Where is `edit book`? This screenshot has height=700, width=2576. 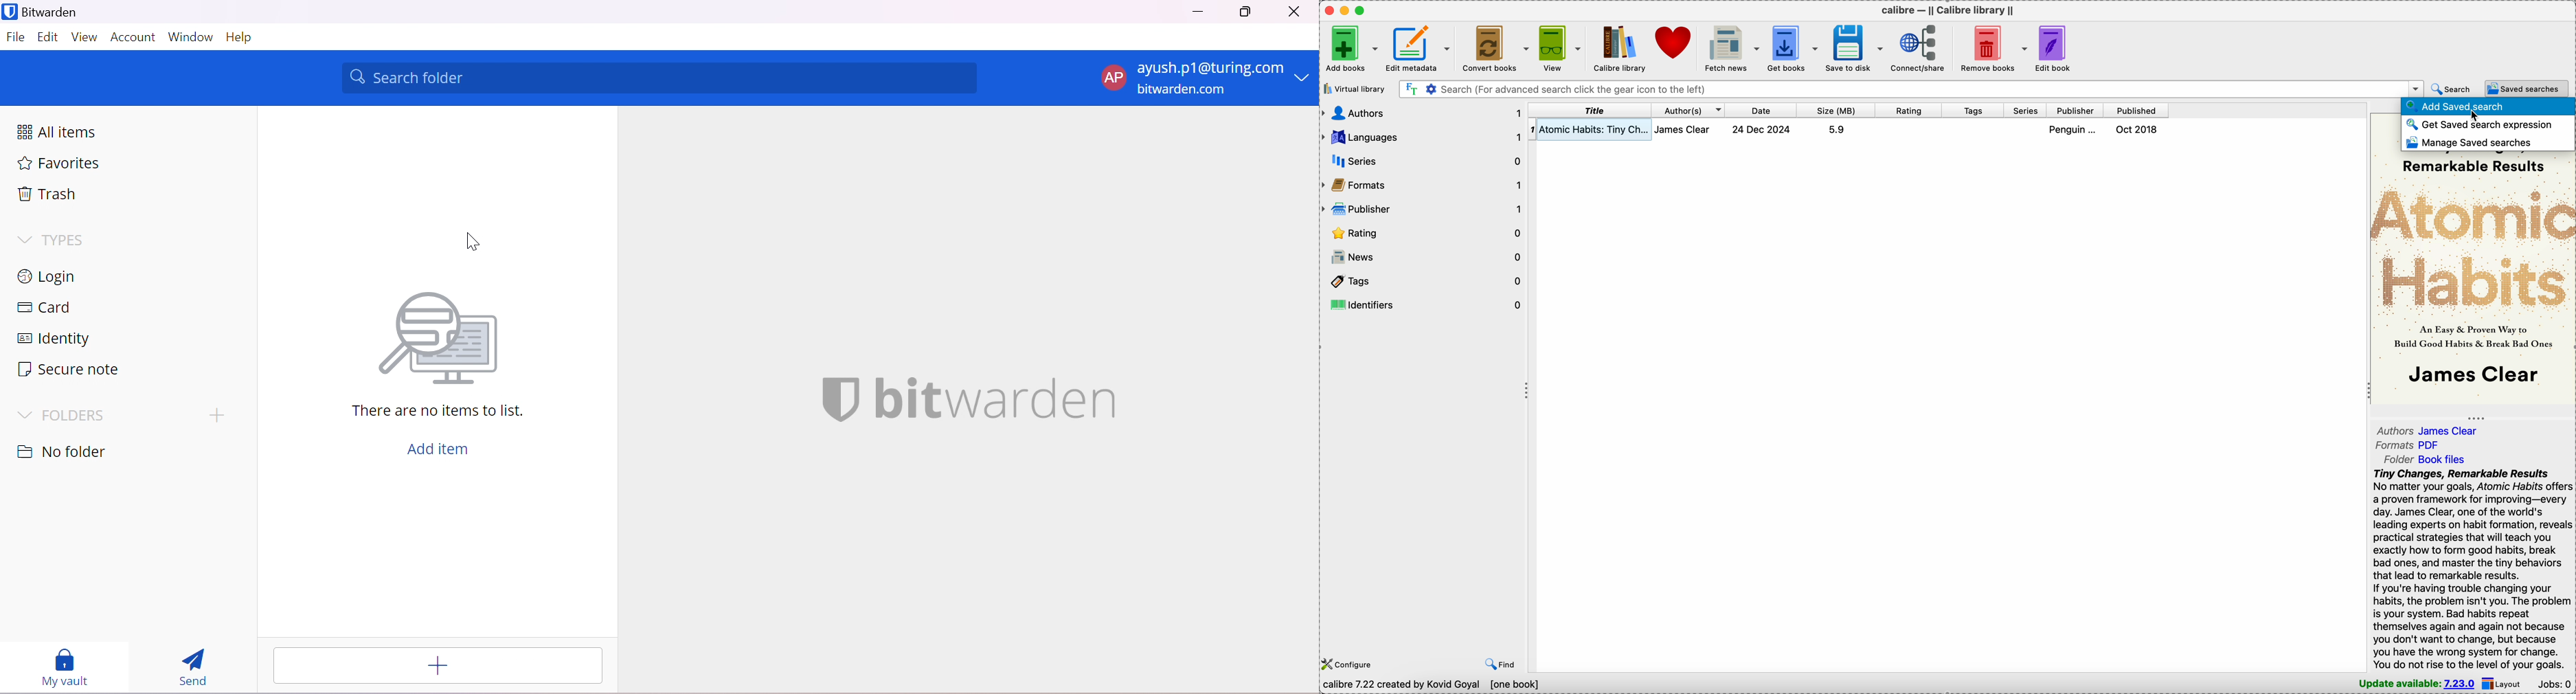 edit book is located at coordinates (2059, 48).